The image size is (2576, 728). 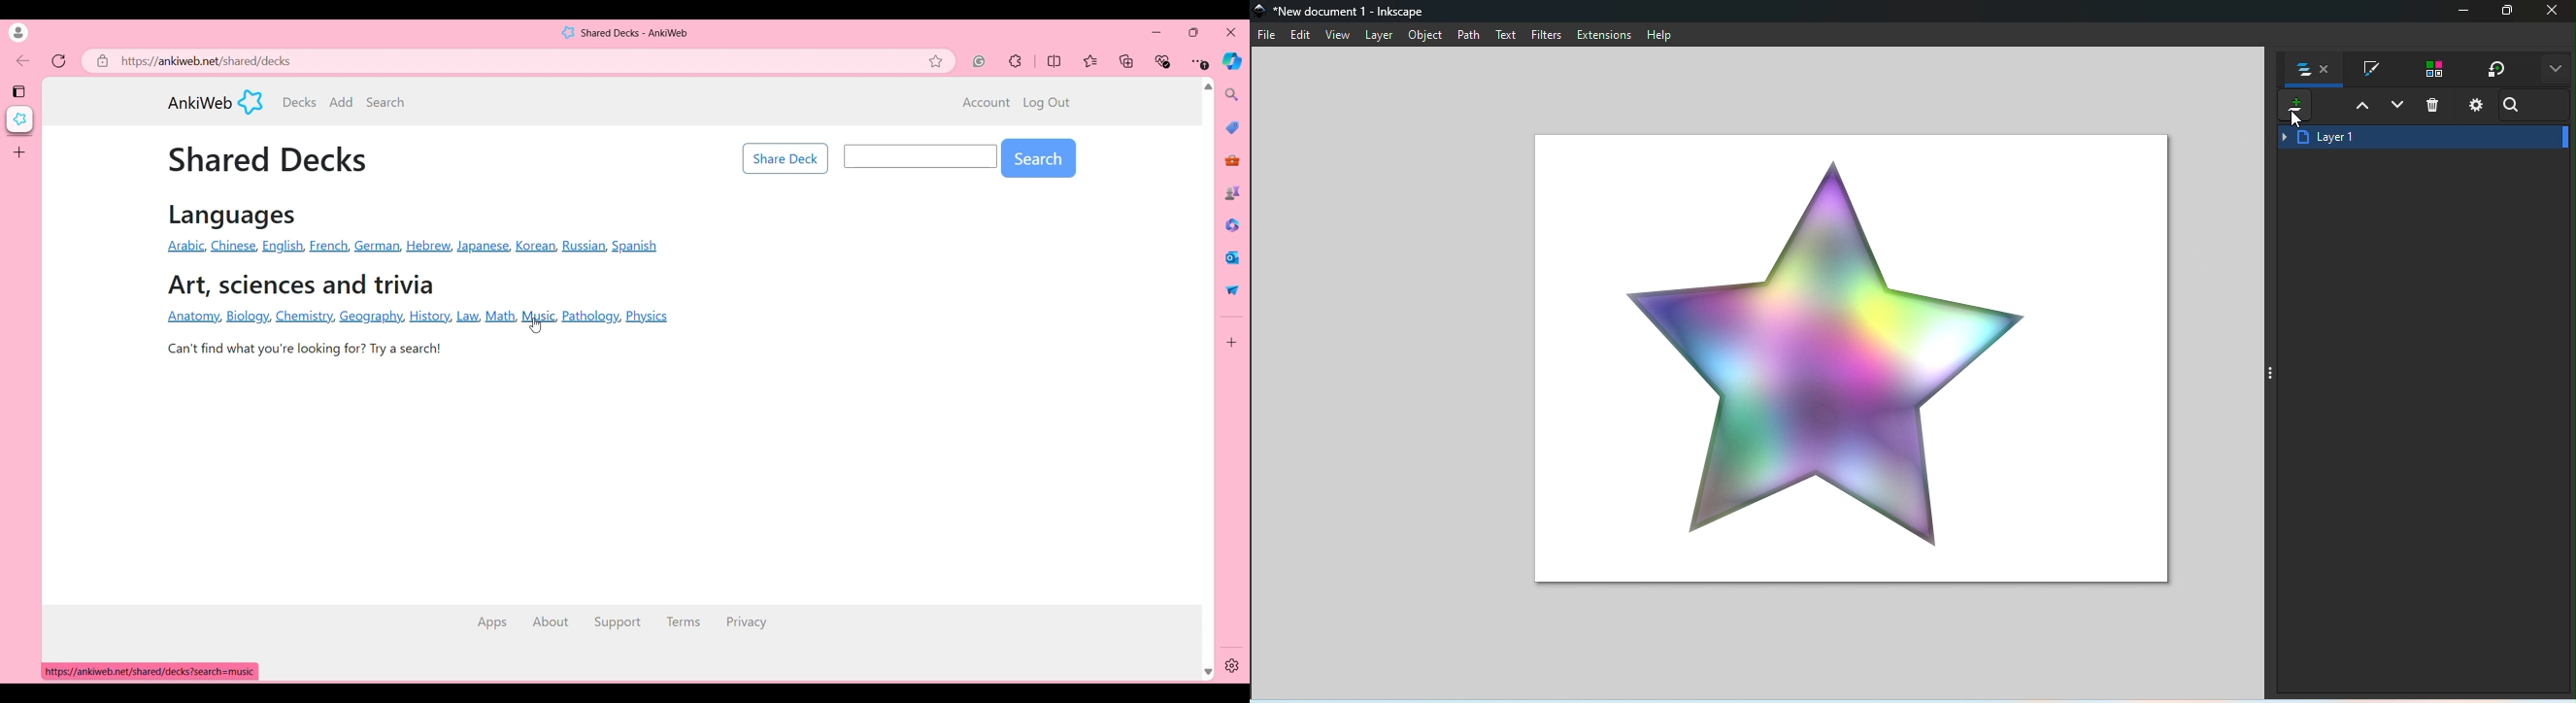 What do you see at coordinates (616, 624) in the screenshot?
I see `Support` at bounding box center [616, 624].